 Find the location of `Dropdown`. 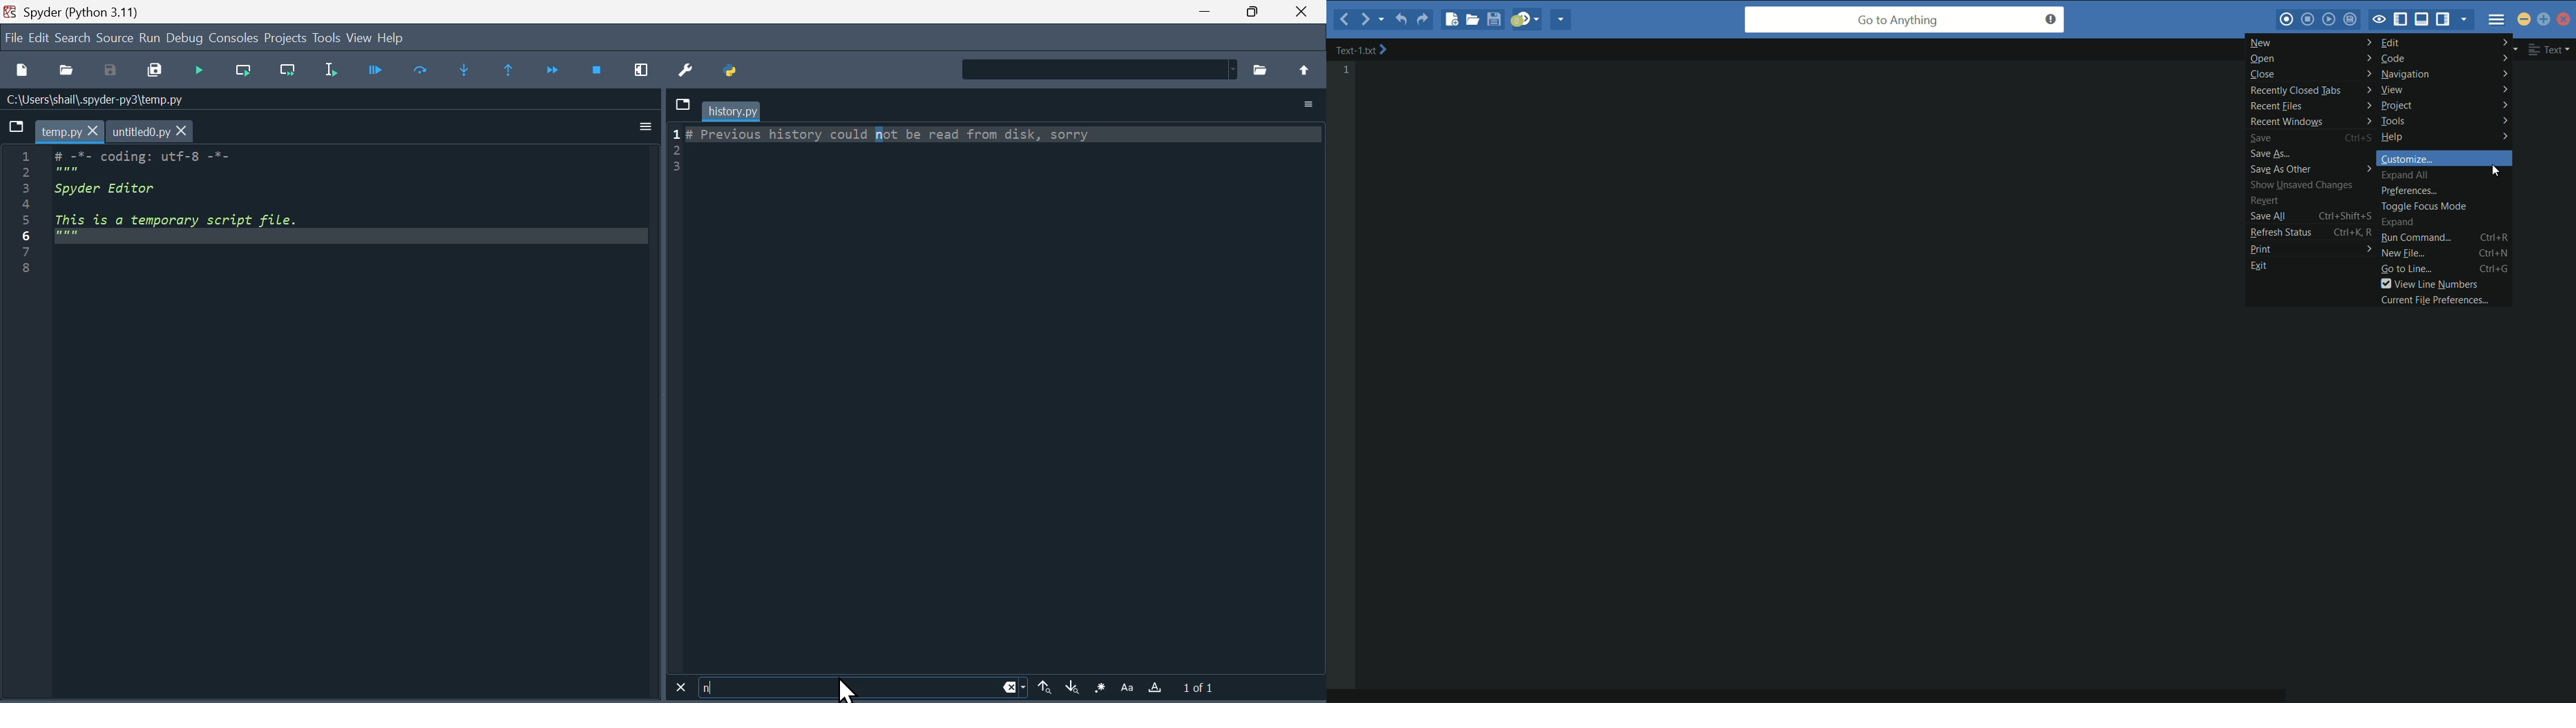

Dropdown is located at coordinates (681, 103).